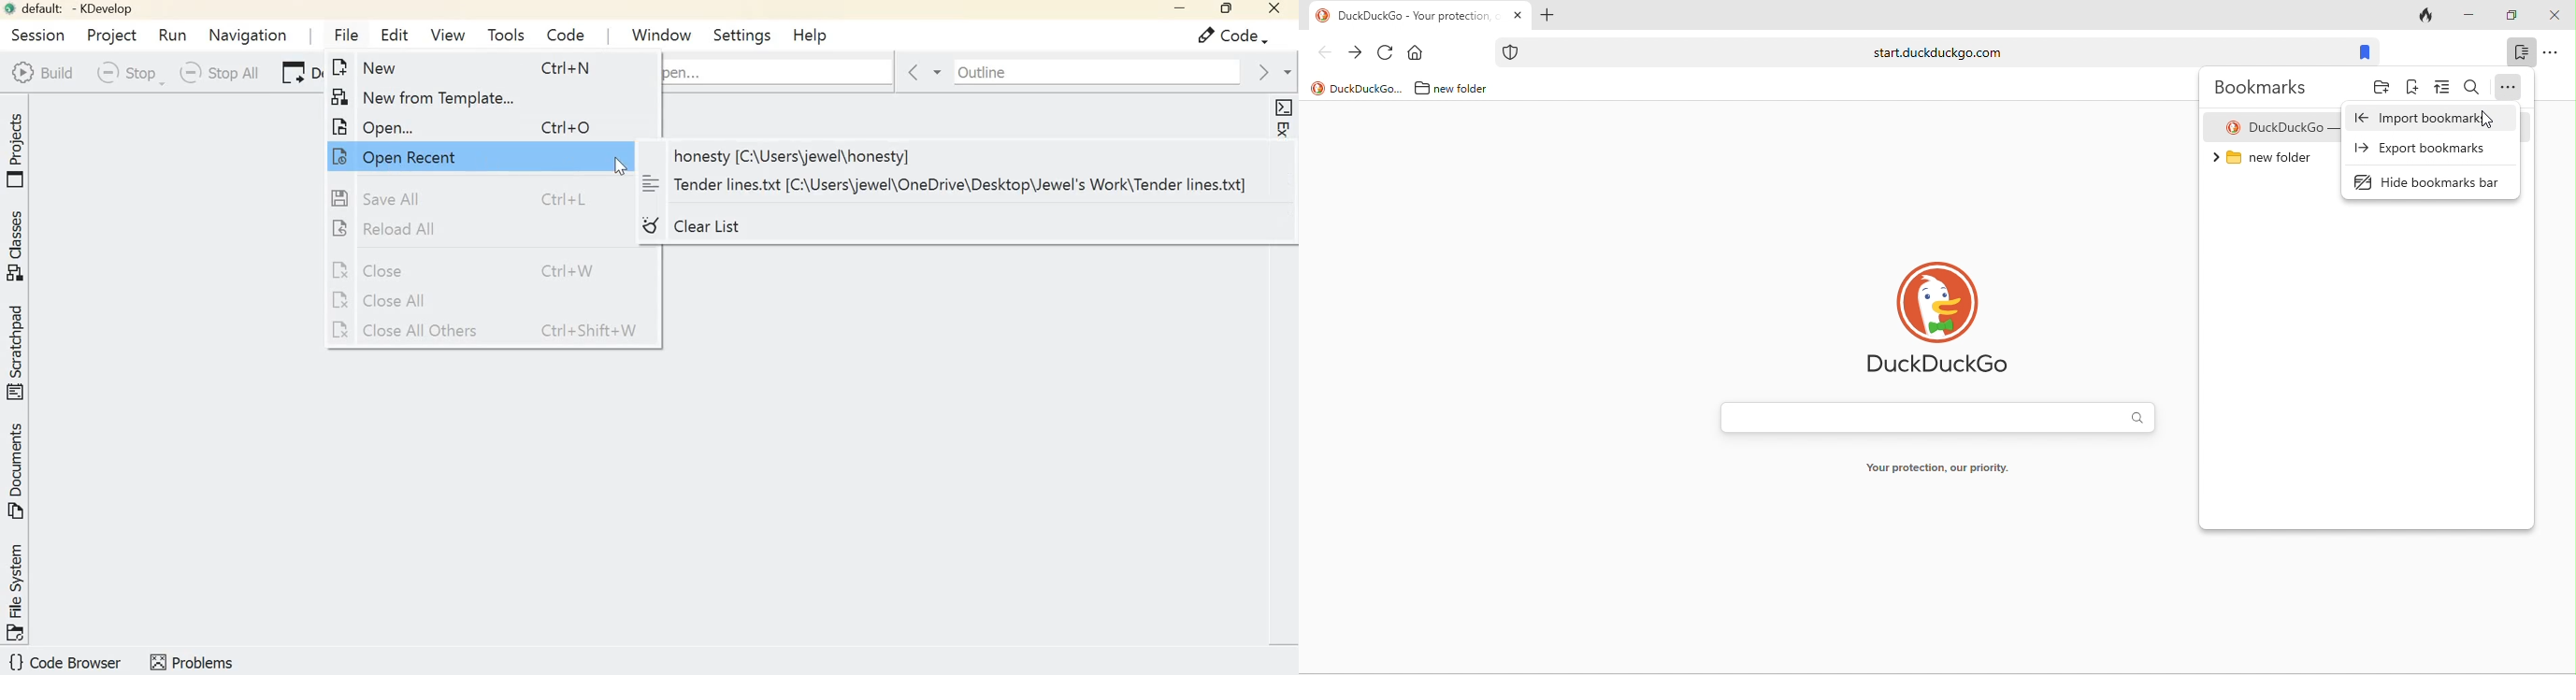 The image size is (2576, 700). Describe the element at coordinates (42, 72) in the screenshot. I see `Build Selection` at that location.